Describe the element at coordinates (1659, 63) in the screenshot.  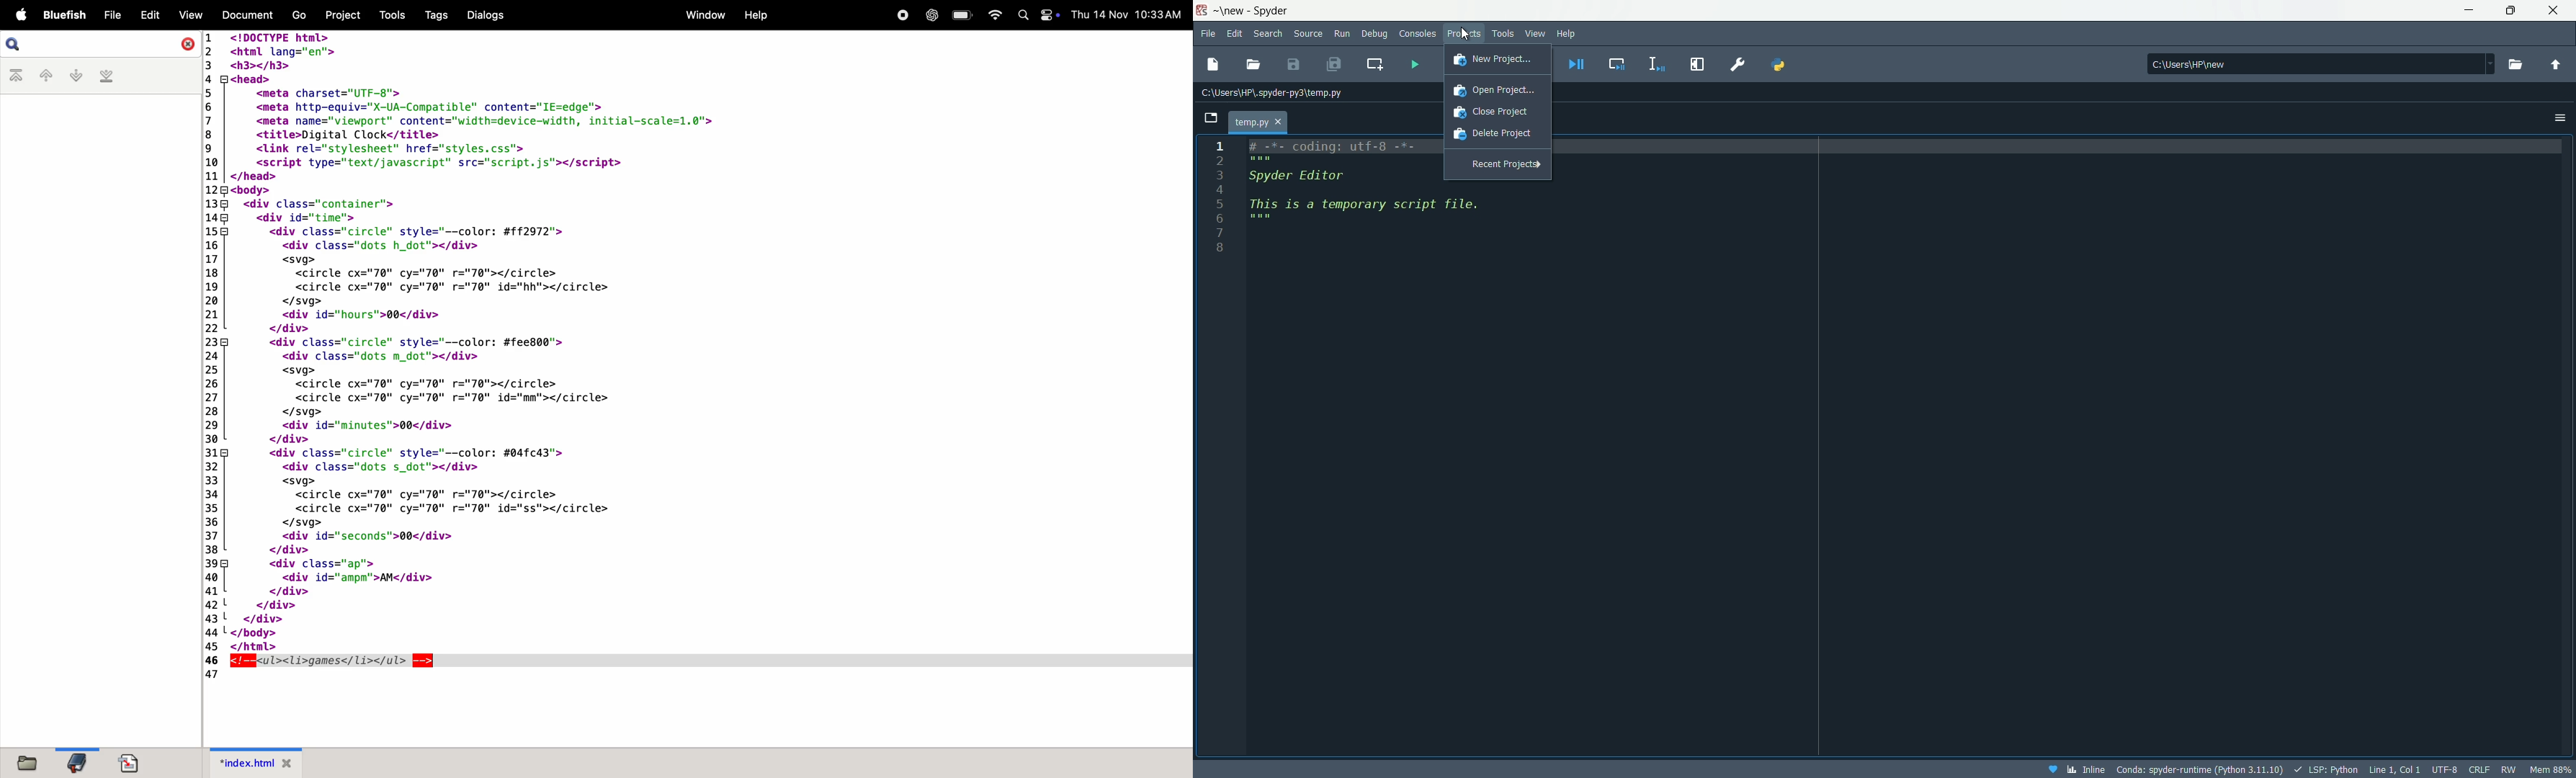
I see `Debug selection` at that location.